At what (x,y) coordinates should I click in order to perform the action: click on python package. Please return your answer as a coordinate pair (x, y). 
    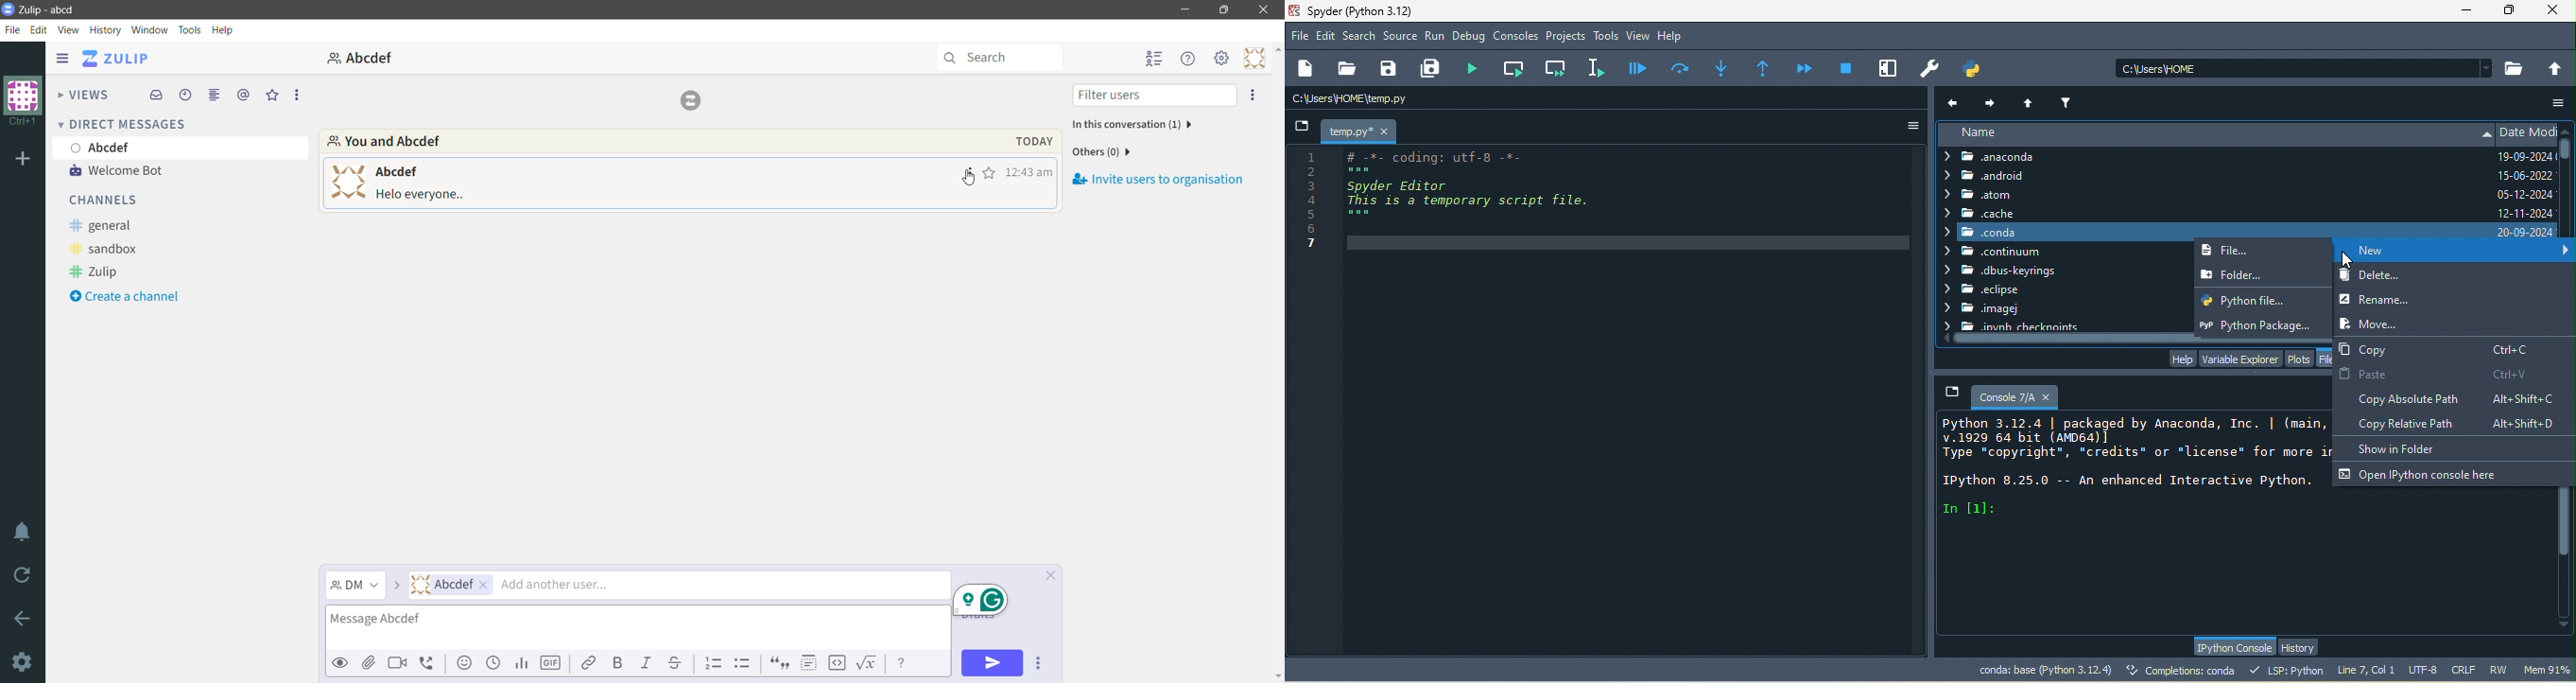
    Looking at the image, I should click on (2262, 323).